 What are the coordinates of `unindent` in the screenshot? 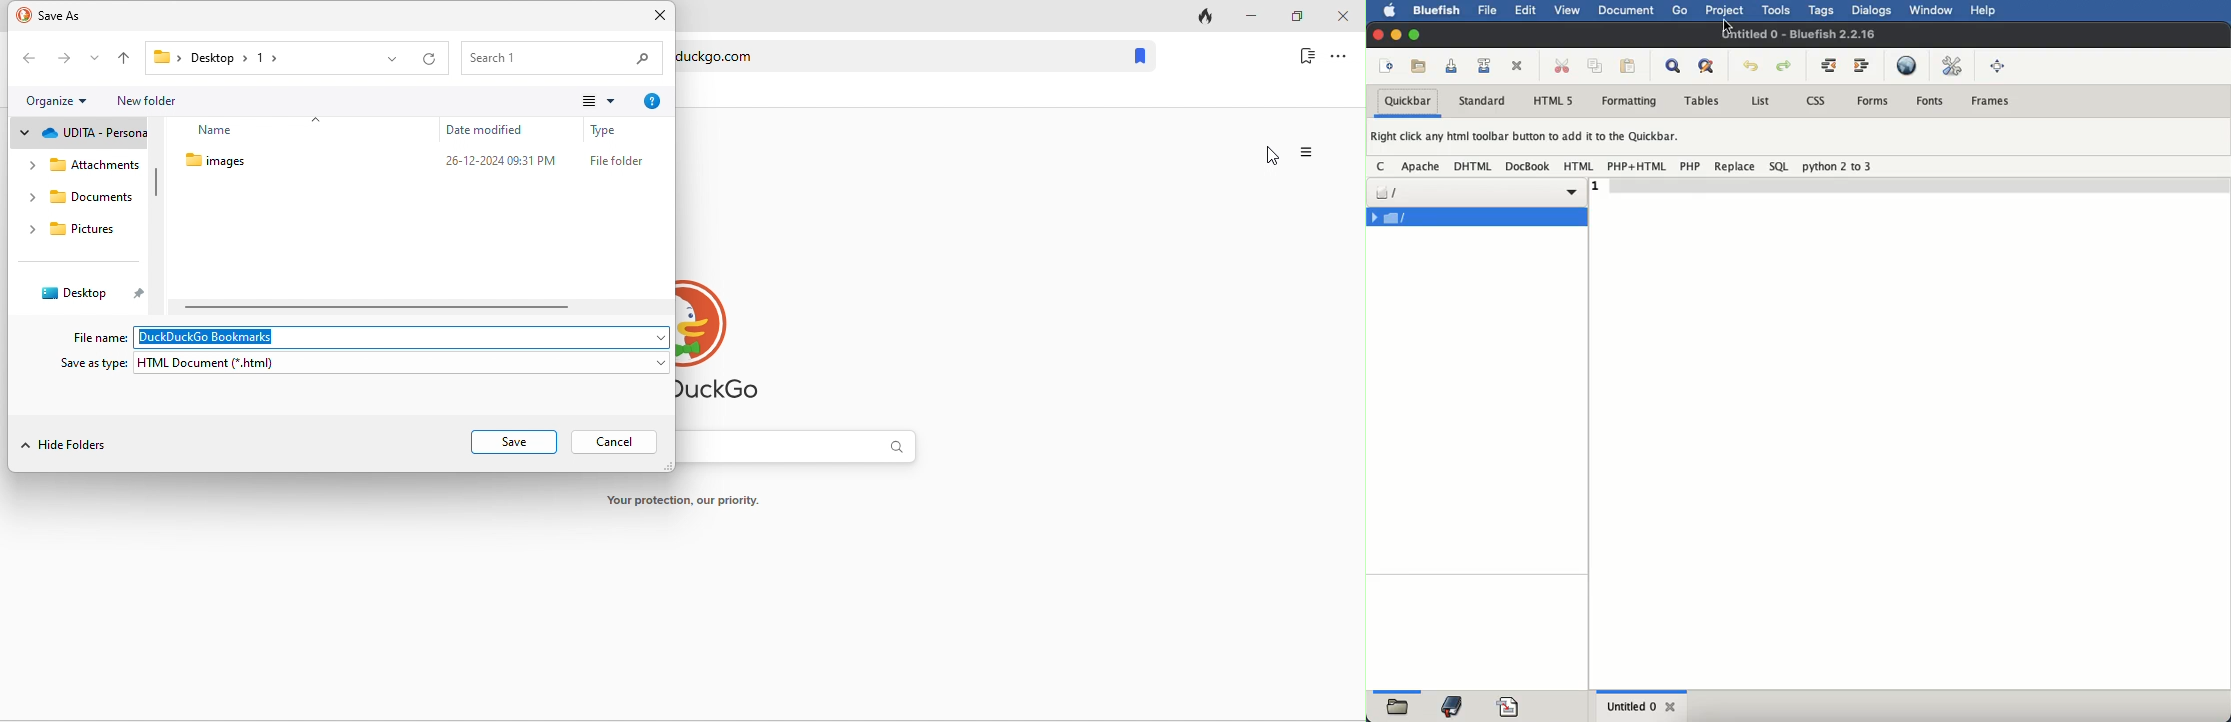 It's located at (1830, 65).